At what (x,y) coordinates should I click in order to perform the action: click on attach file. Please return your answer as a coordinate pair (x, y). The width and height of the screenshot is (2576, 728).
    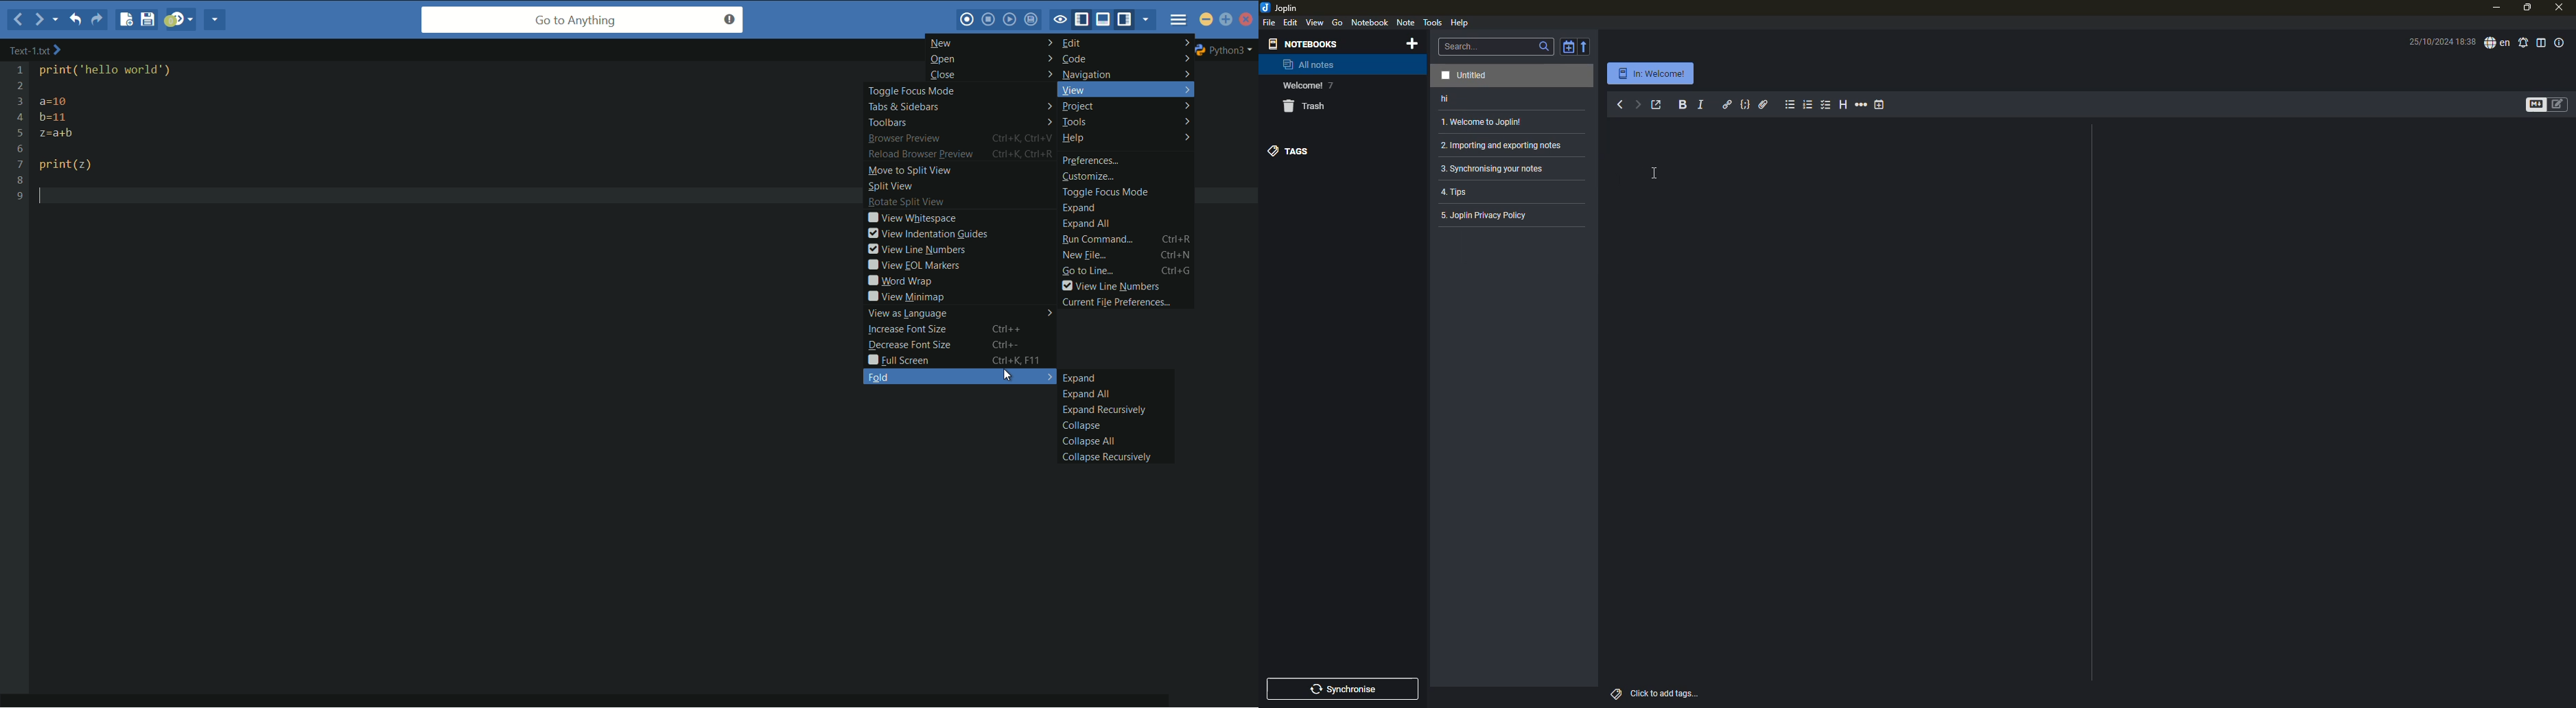
    Looking at the image, I should click on (1764, 104).